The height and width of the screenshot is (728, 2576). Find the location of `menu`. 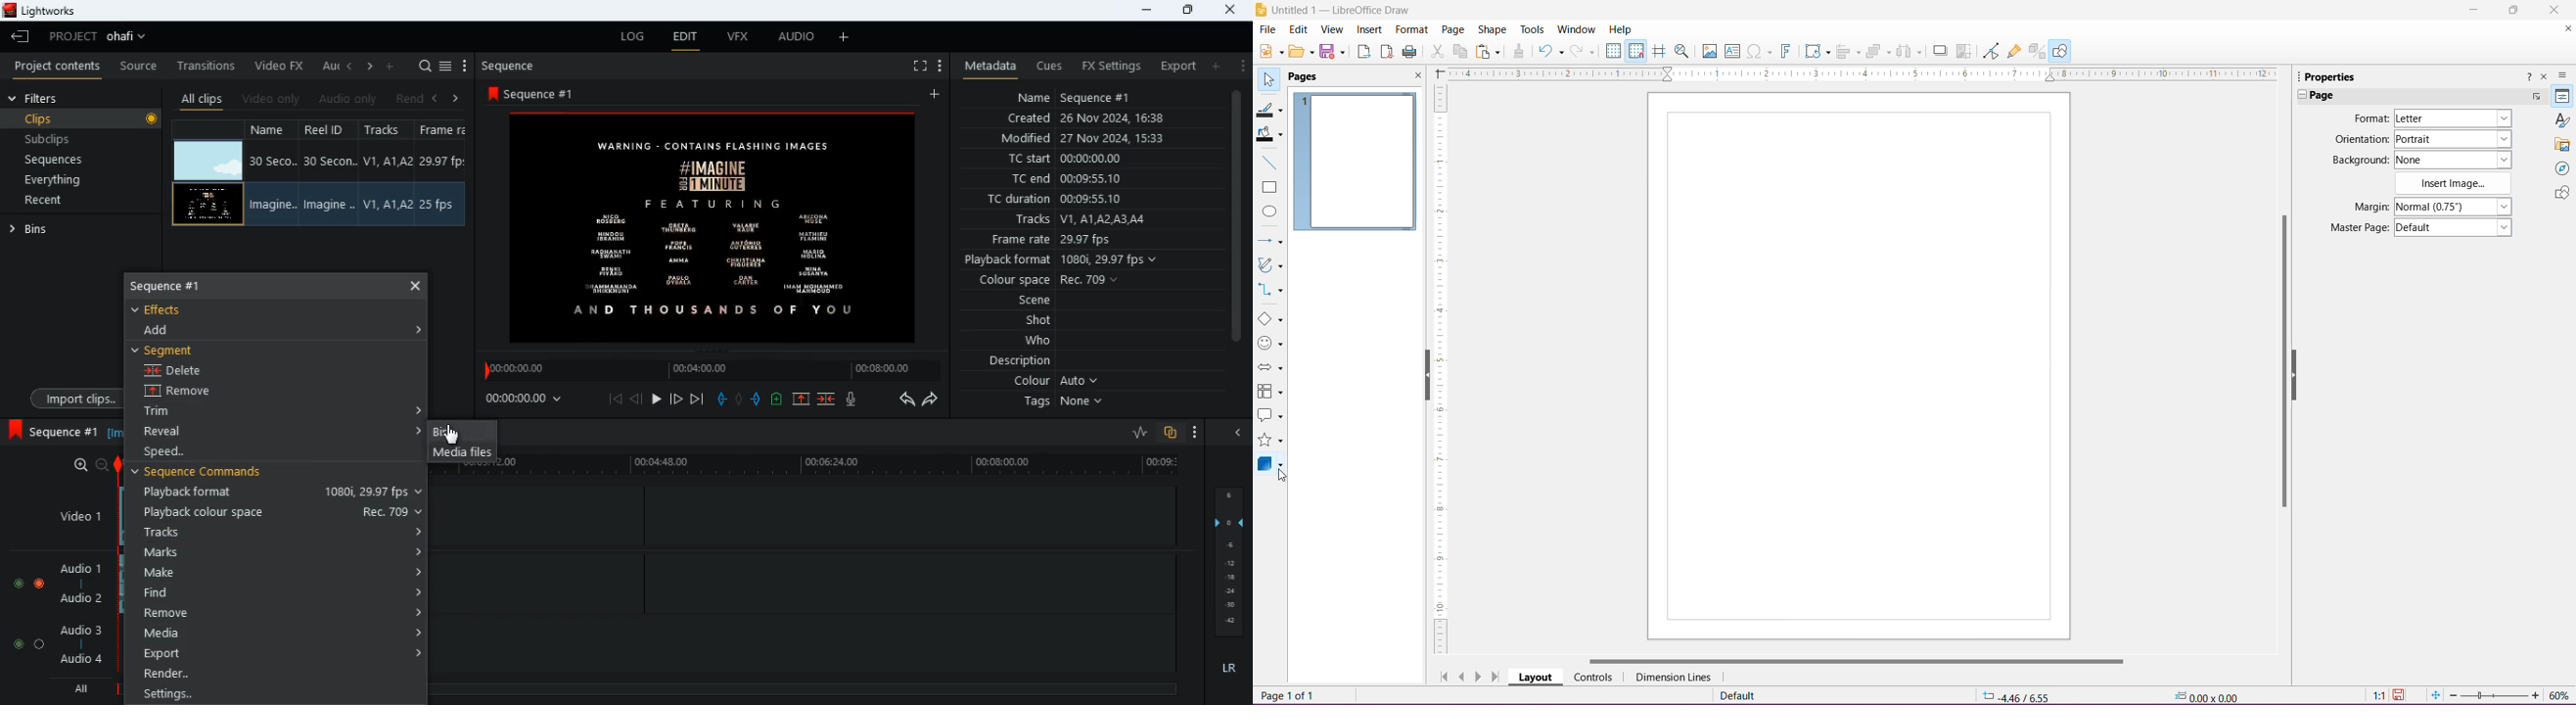

menu is located at coordinates (940, 64).